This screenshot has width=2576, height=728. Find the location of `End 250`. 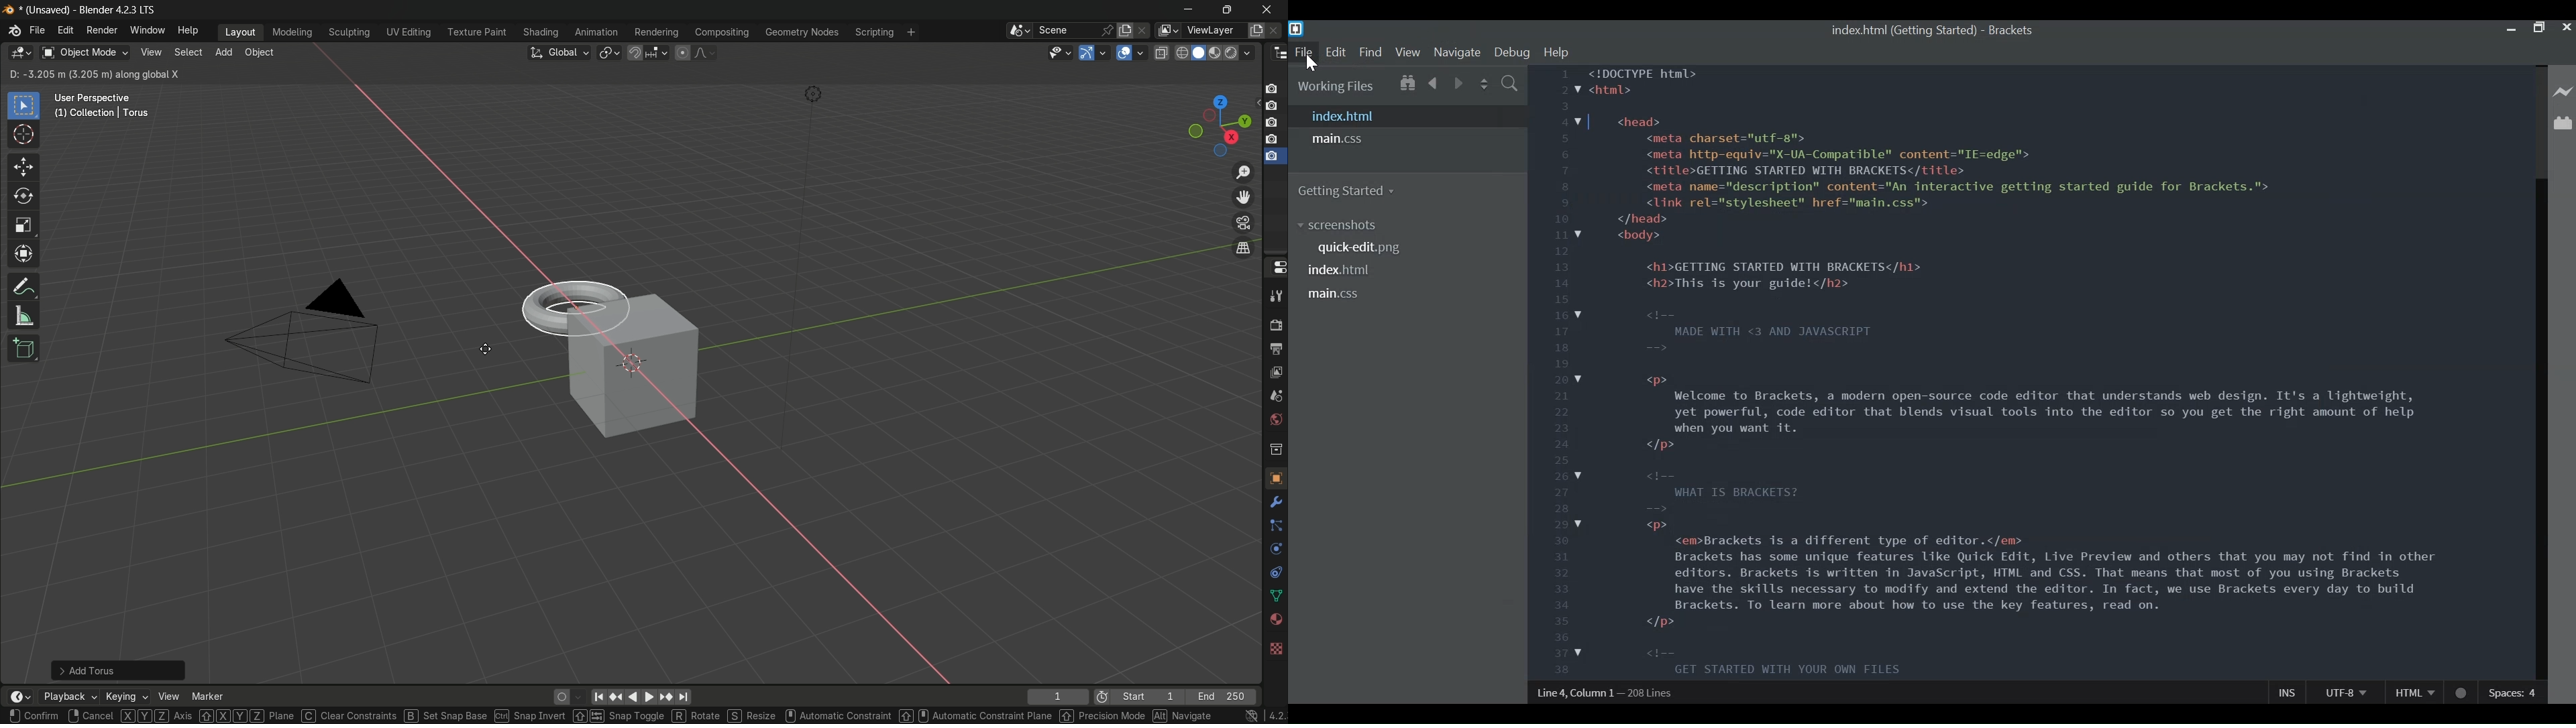

End 250 is located at coordinates (1220, 697).